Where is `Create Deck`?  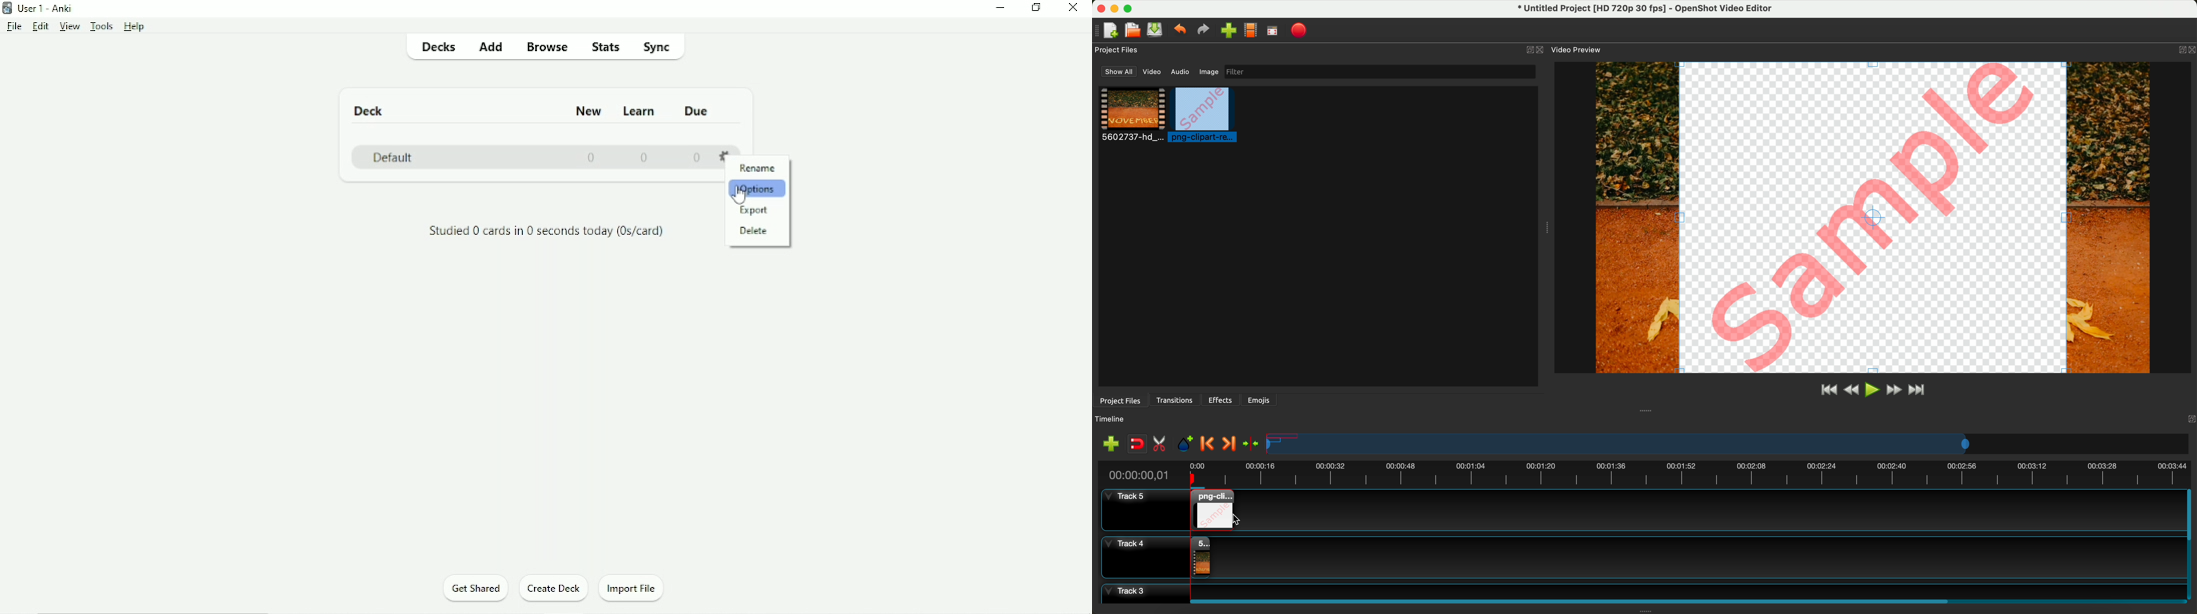
Create Deck is located at coordinates (556, 588).